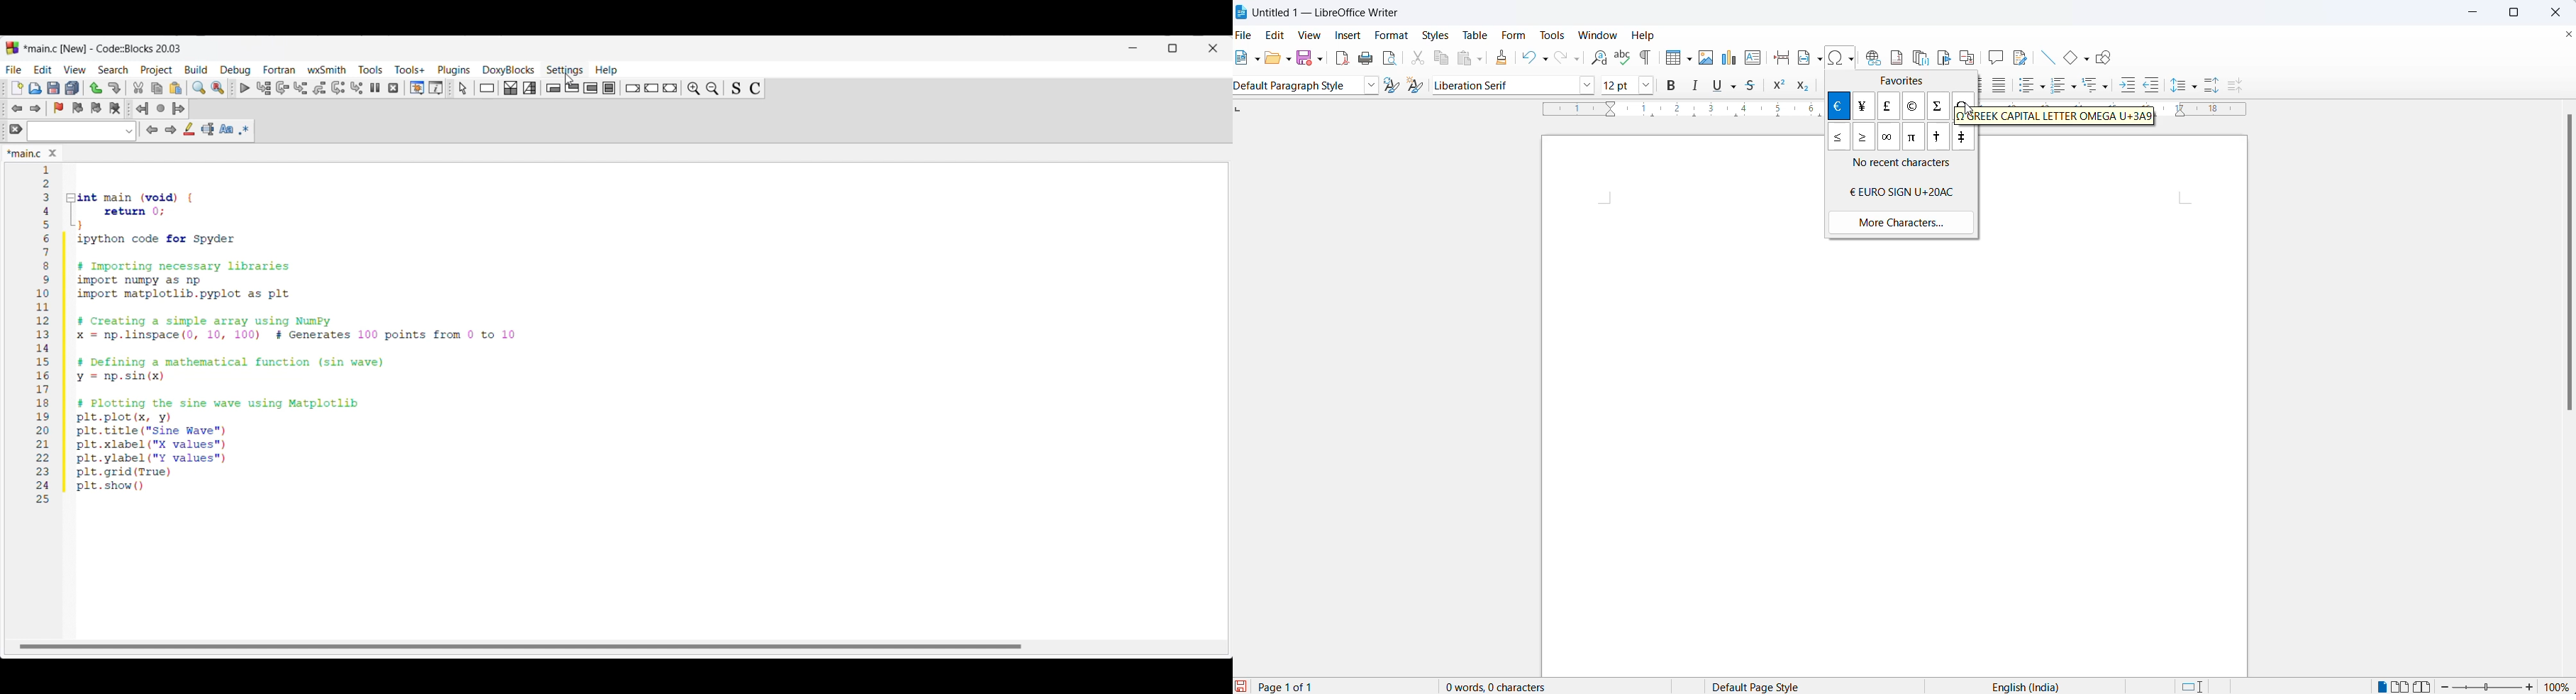  What do you see at coordinates (1903, 192) in the screenshot?
I see `euro ` at bounding box center [1903, 192].